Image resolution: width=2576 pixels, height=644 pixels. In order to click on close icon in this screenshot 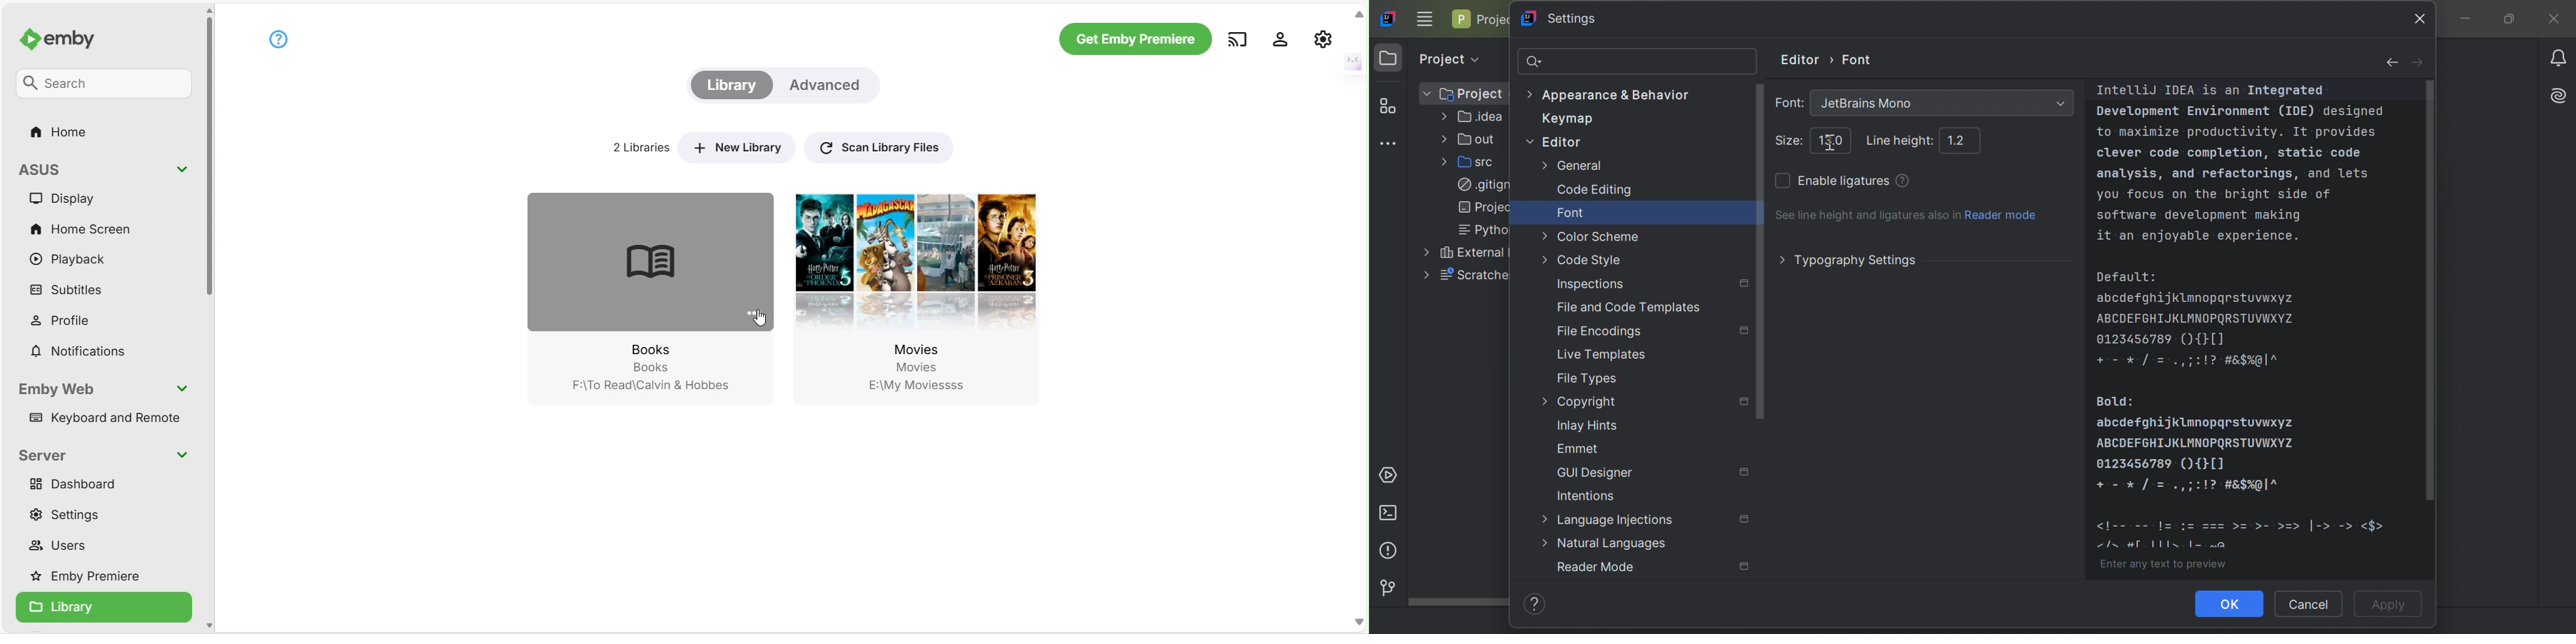, I will do `click(2417, 18)`.